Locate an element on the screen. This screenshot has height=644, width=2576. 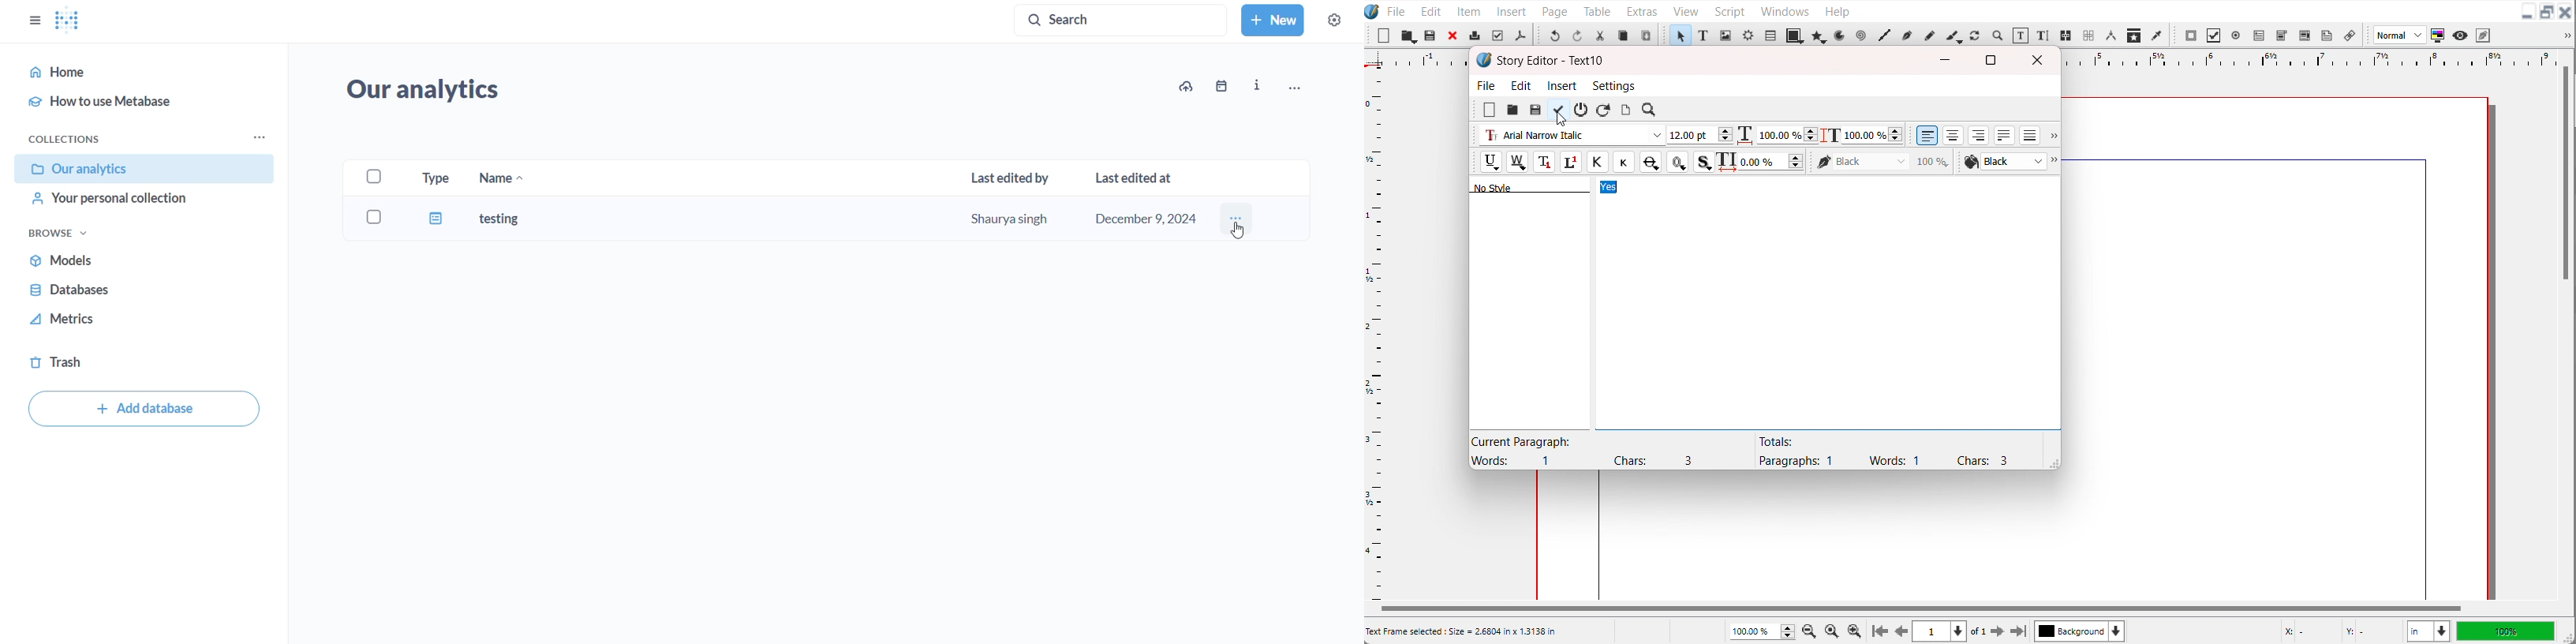
Eye Dropper is located at coordinates (2158, 35).